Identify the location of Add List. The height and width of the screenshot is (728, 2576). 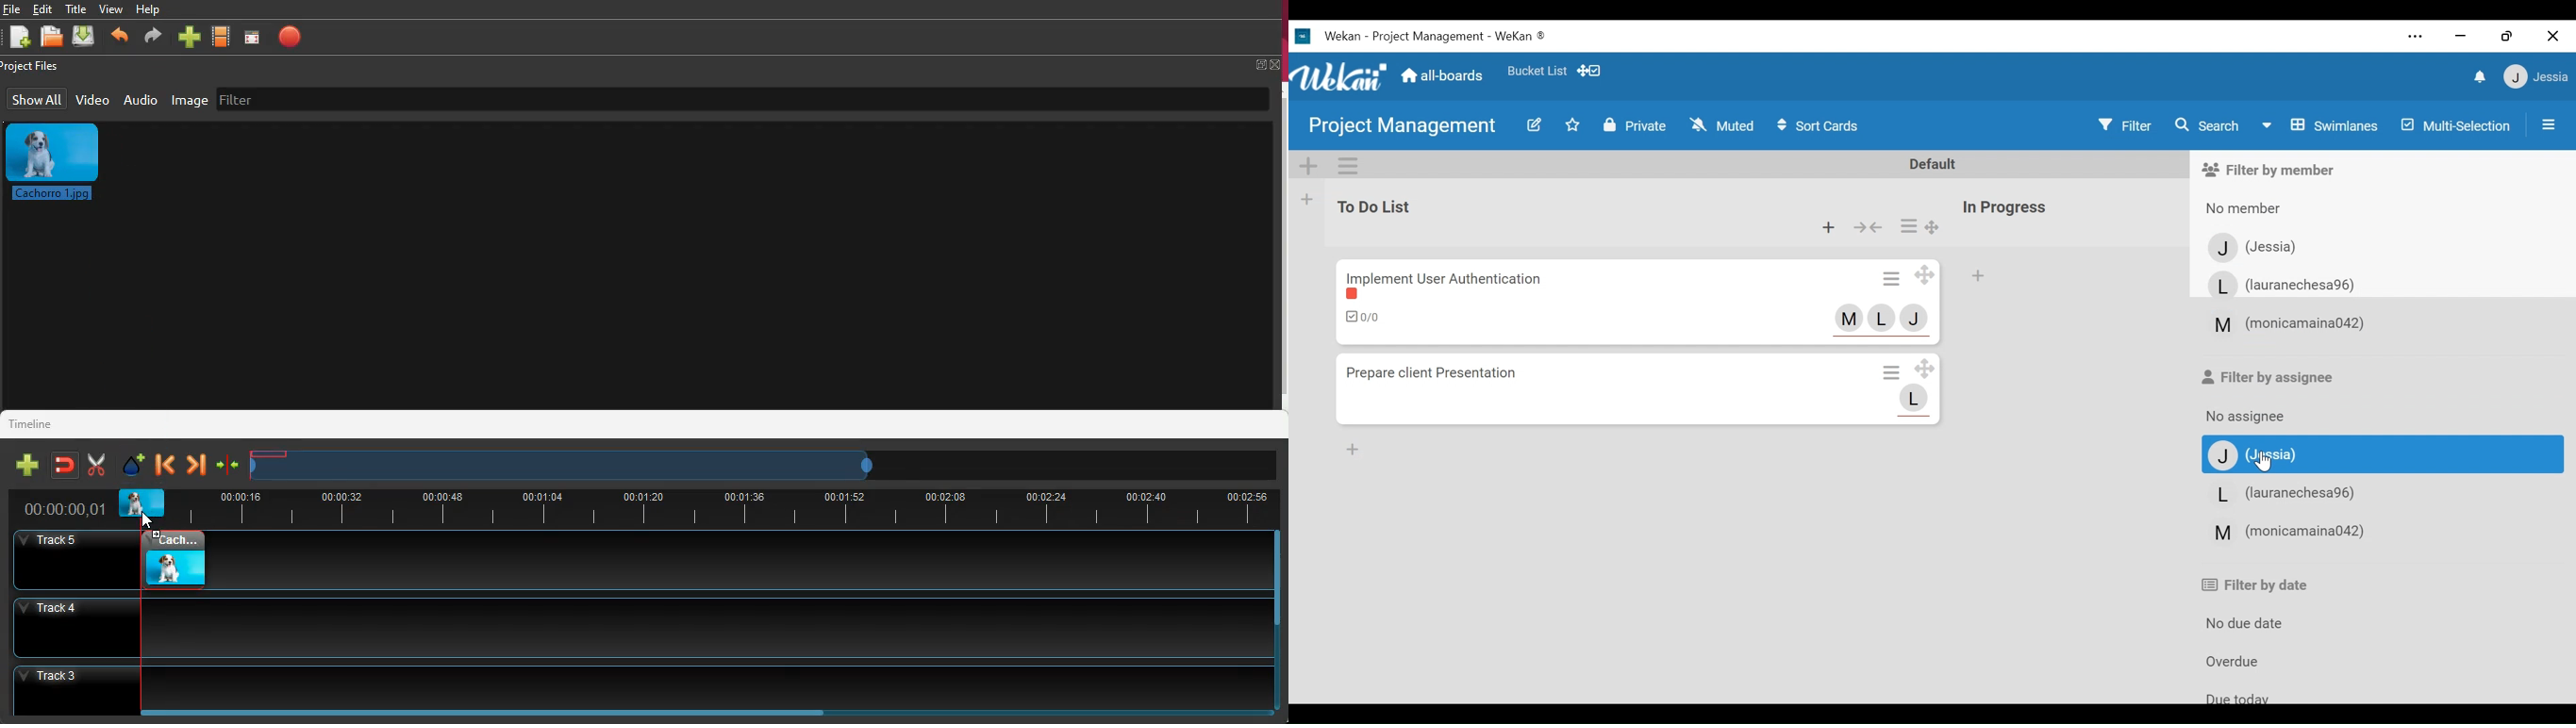
(1307, 200).